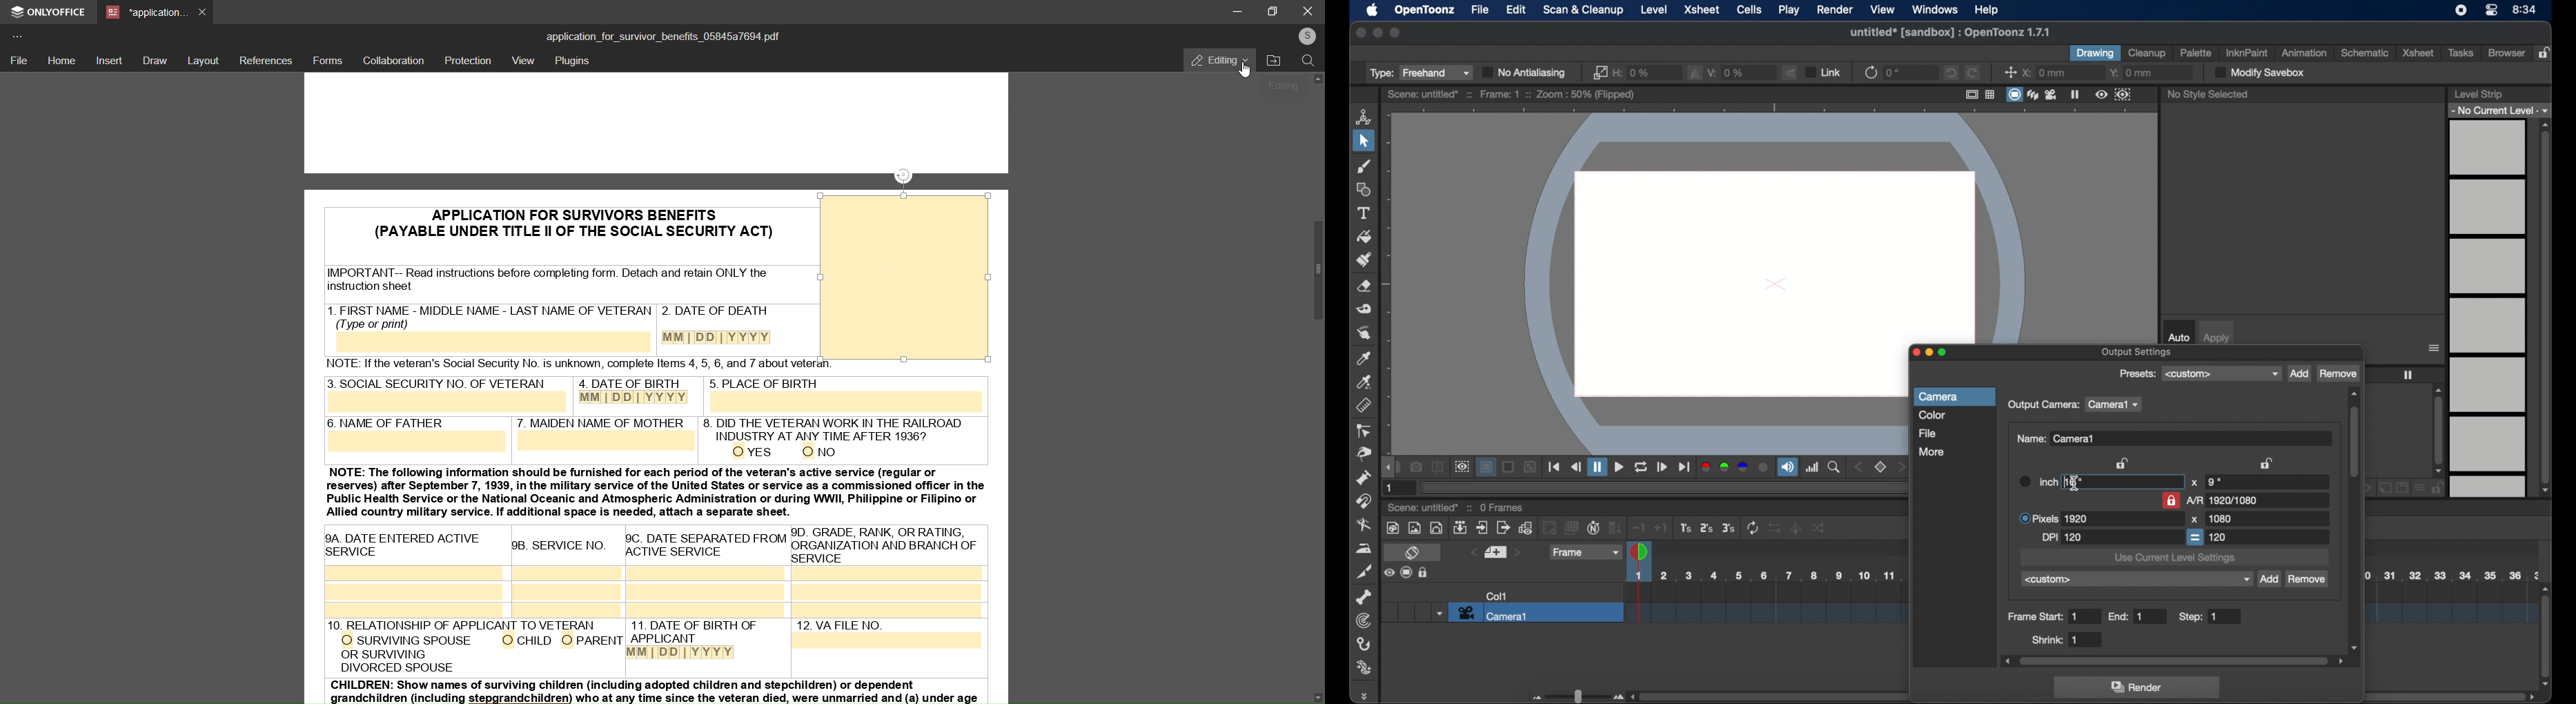 The height and width of the screenshot is (728, 2576). What do you see at coordinates (1310, 270) in the screenshot?
I see `scrollbar` at bounding box center [1310, 270].